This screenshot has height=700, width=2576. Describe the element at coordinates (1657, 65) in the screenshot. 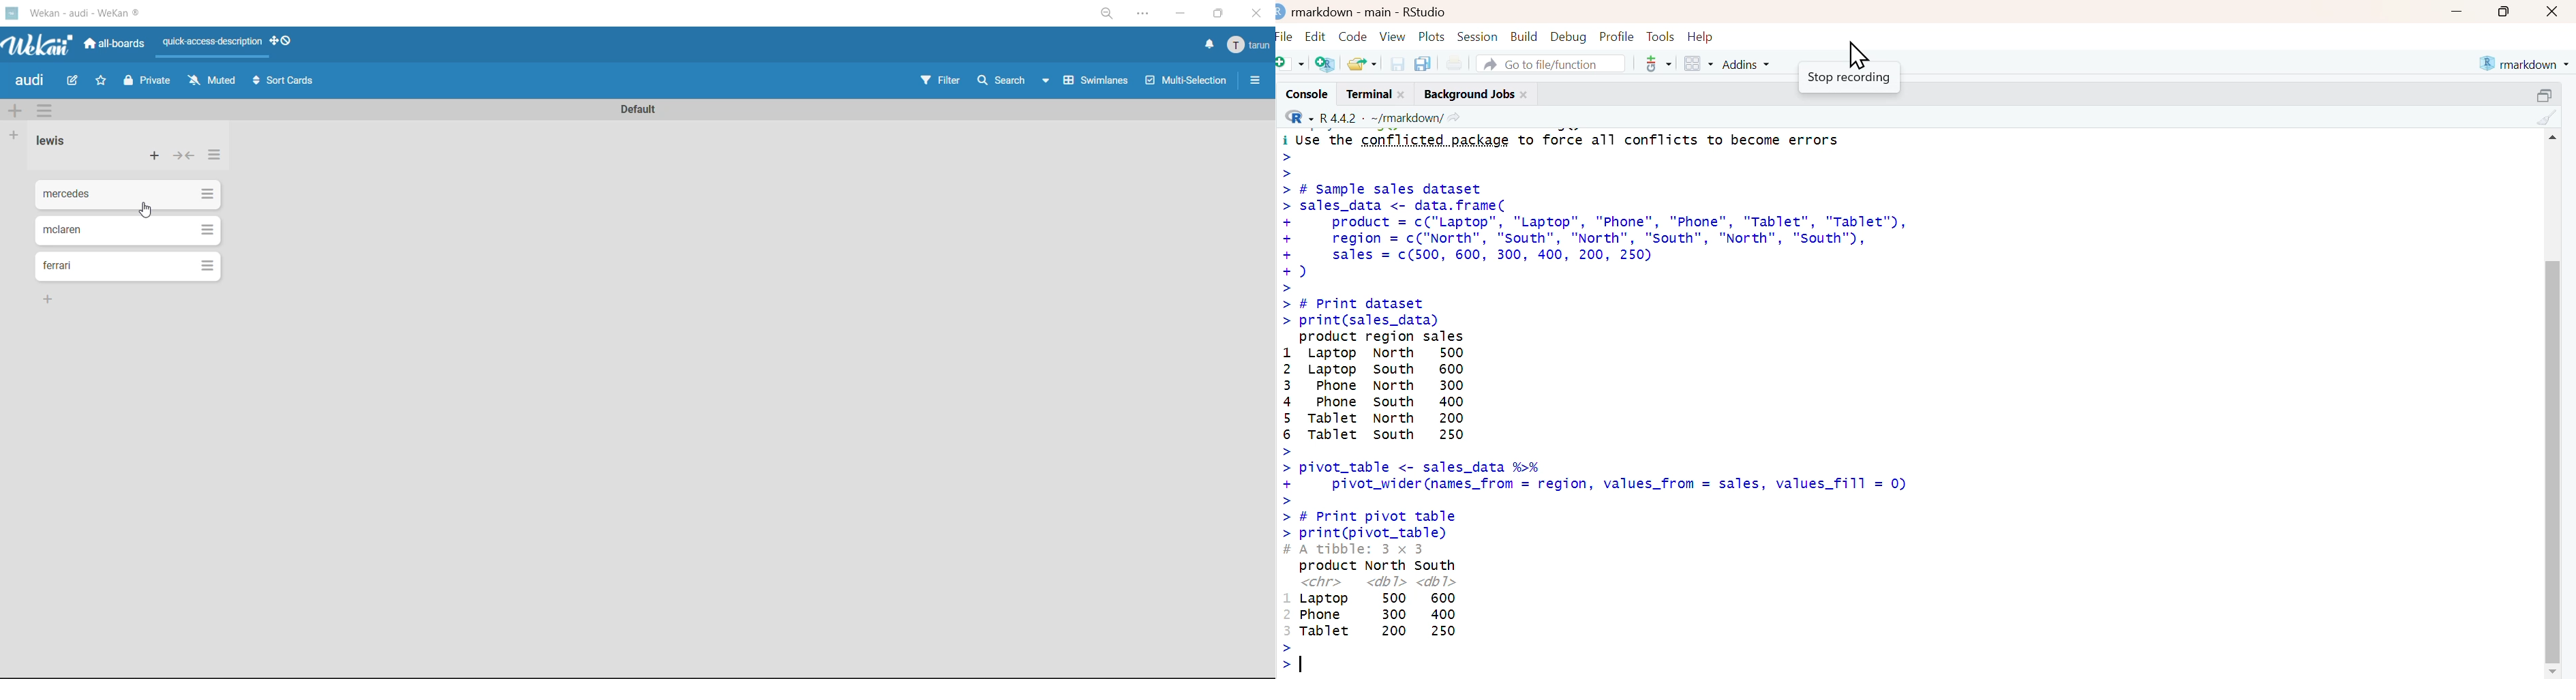

I see `Git` at that location.